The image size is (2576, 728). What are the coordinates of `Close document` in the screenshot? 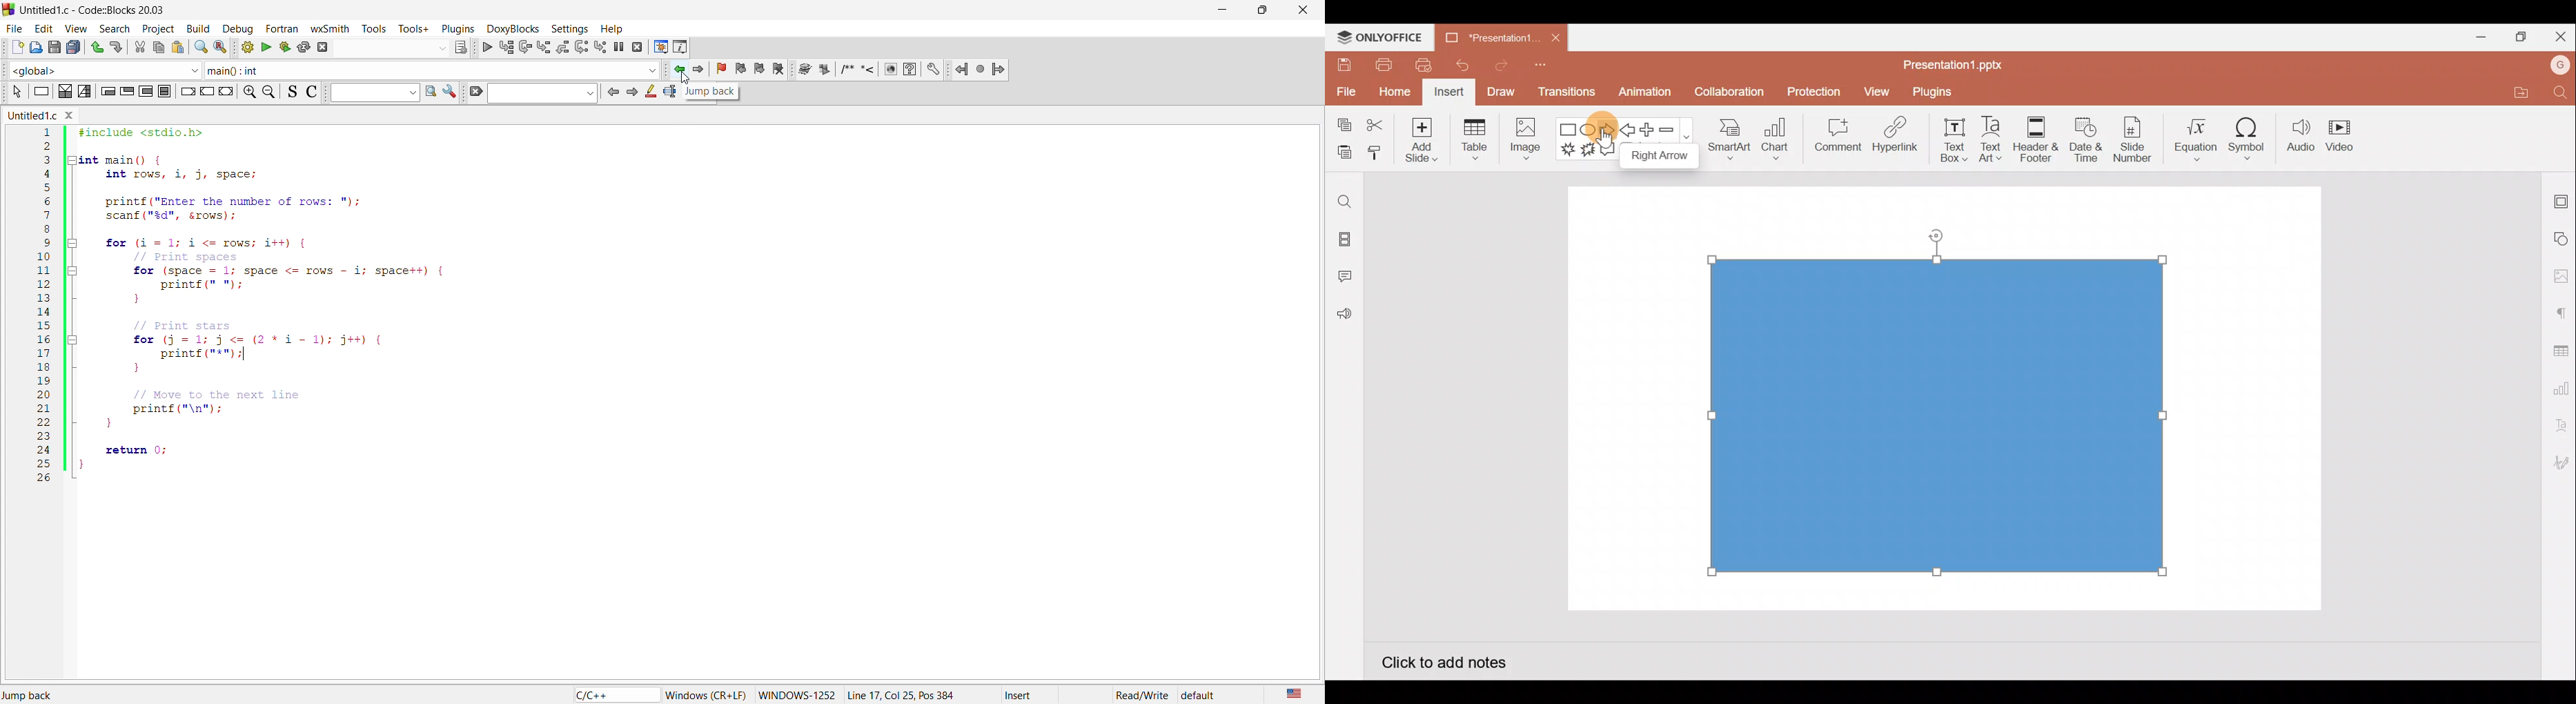 It's located at (1556, 35).